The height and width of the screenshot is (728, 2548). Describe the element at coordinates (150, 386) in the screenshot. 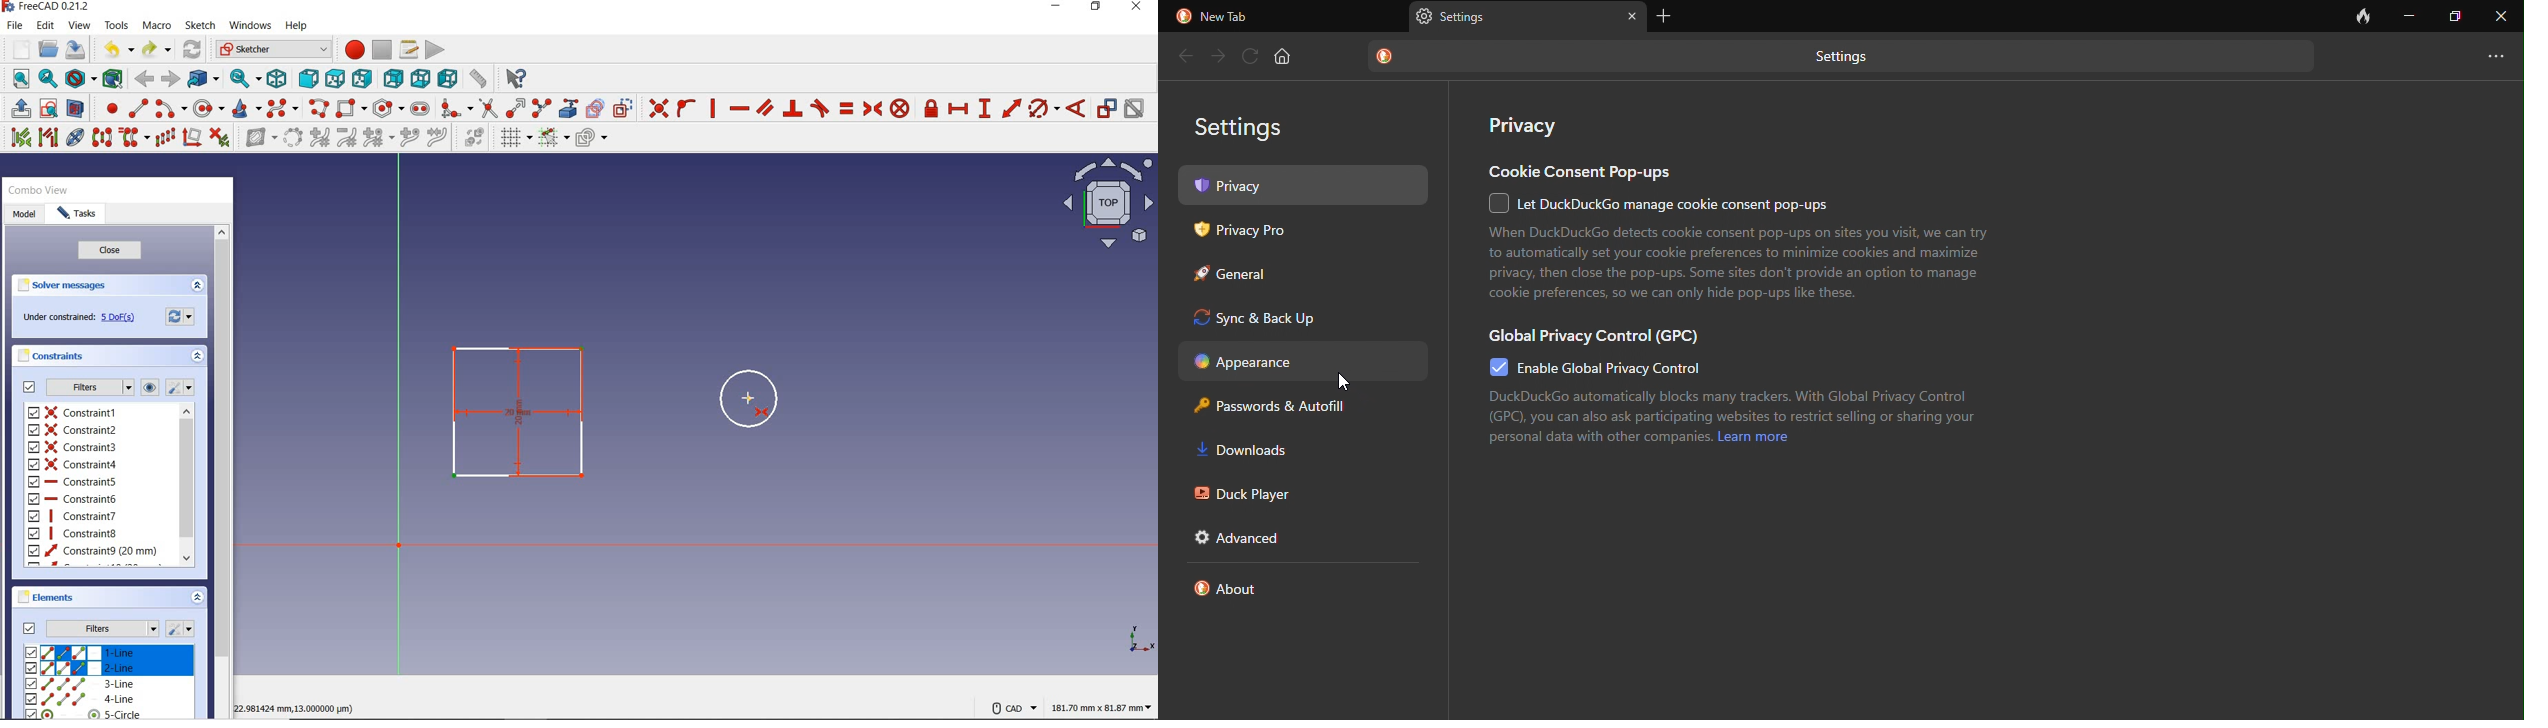

I see `show or hide all listed constraints in 3D view` at that location.